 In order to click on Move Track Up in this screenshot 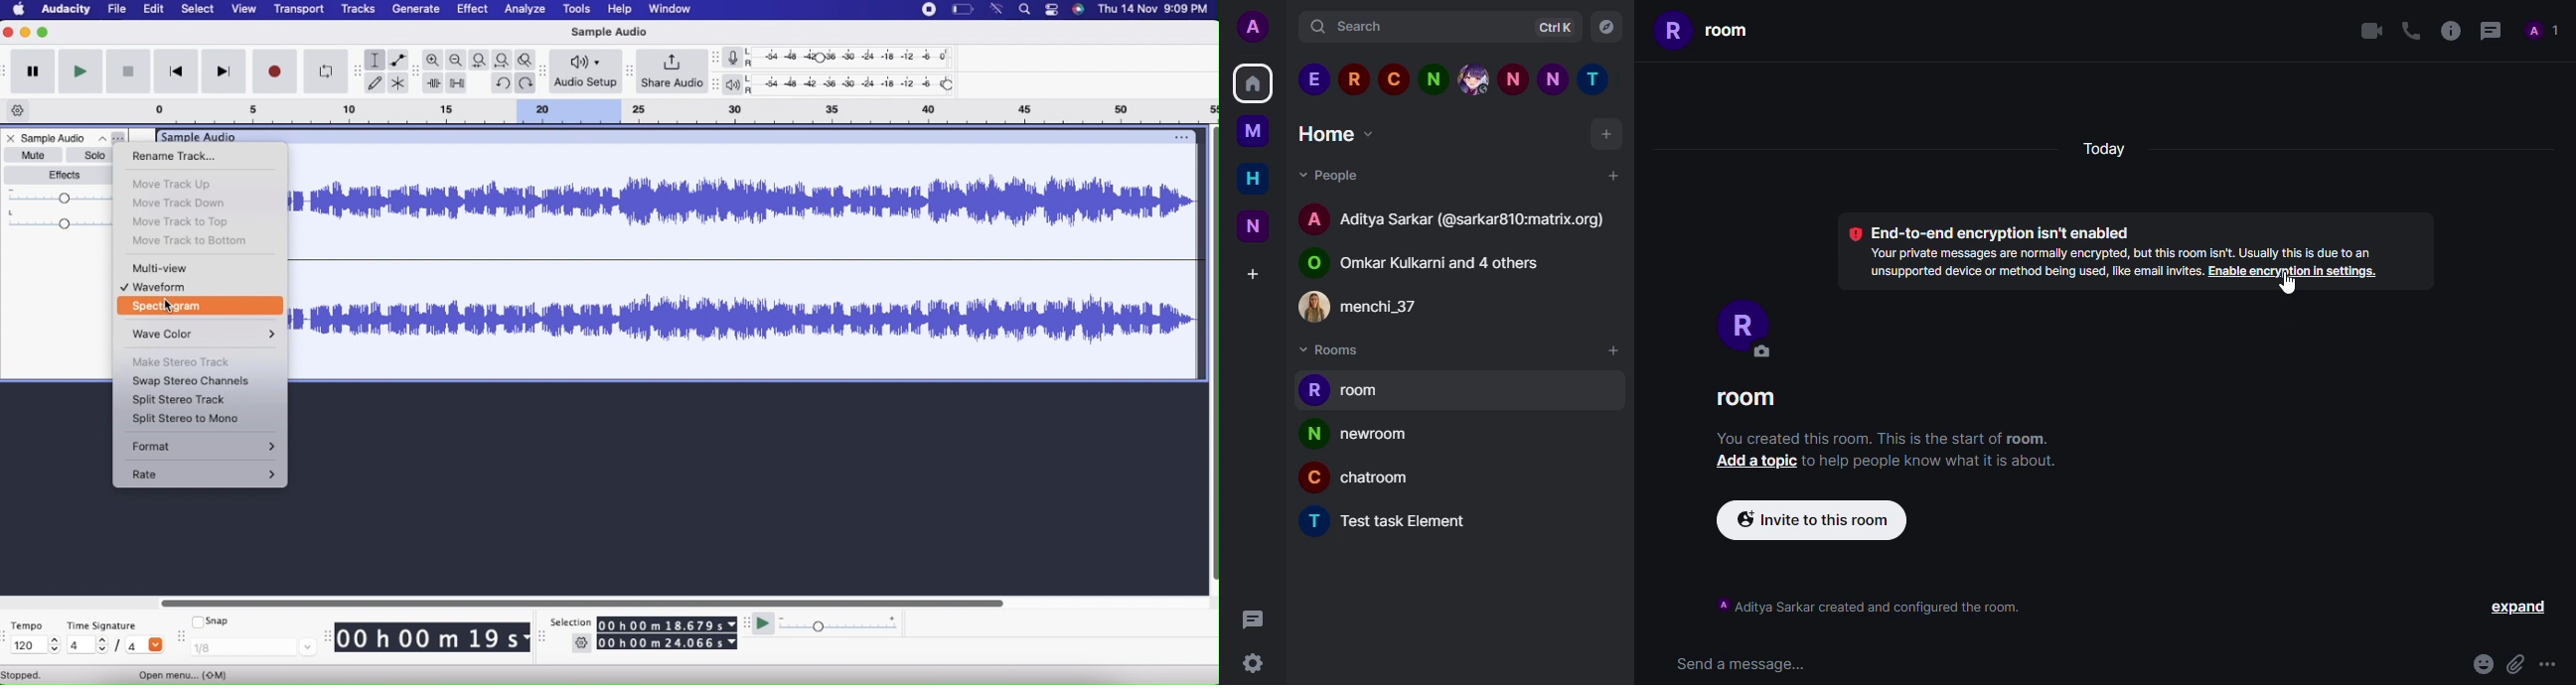, I will do `click(179, 183)`.